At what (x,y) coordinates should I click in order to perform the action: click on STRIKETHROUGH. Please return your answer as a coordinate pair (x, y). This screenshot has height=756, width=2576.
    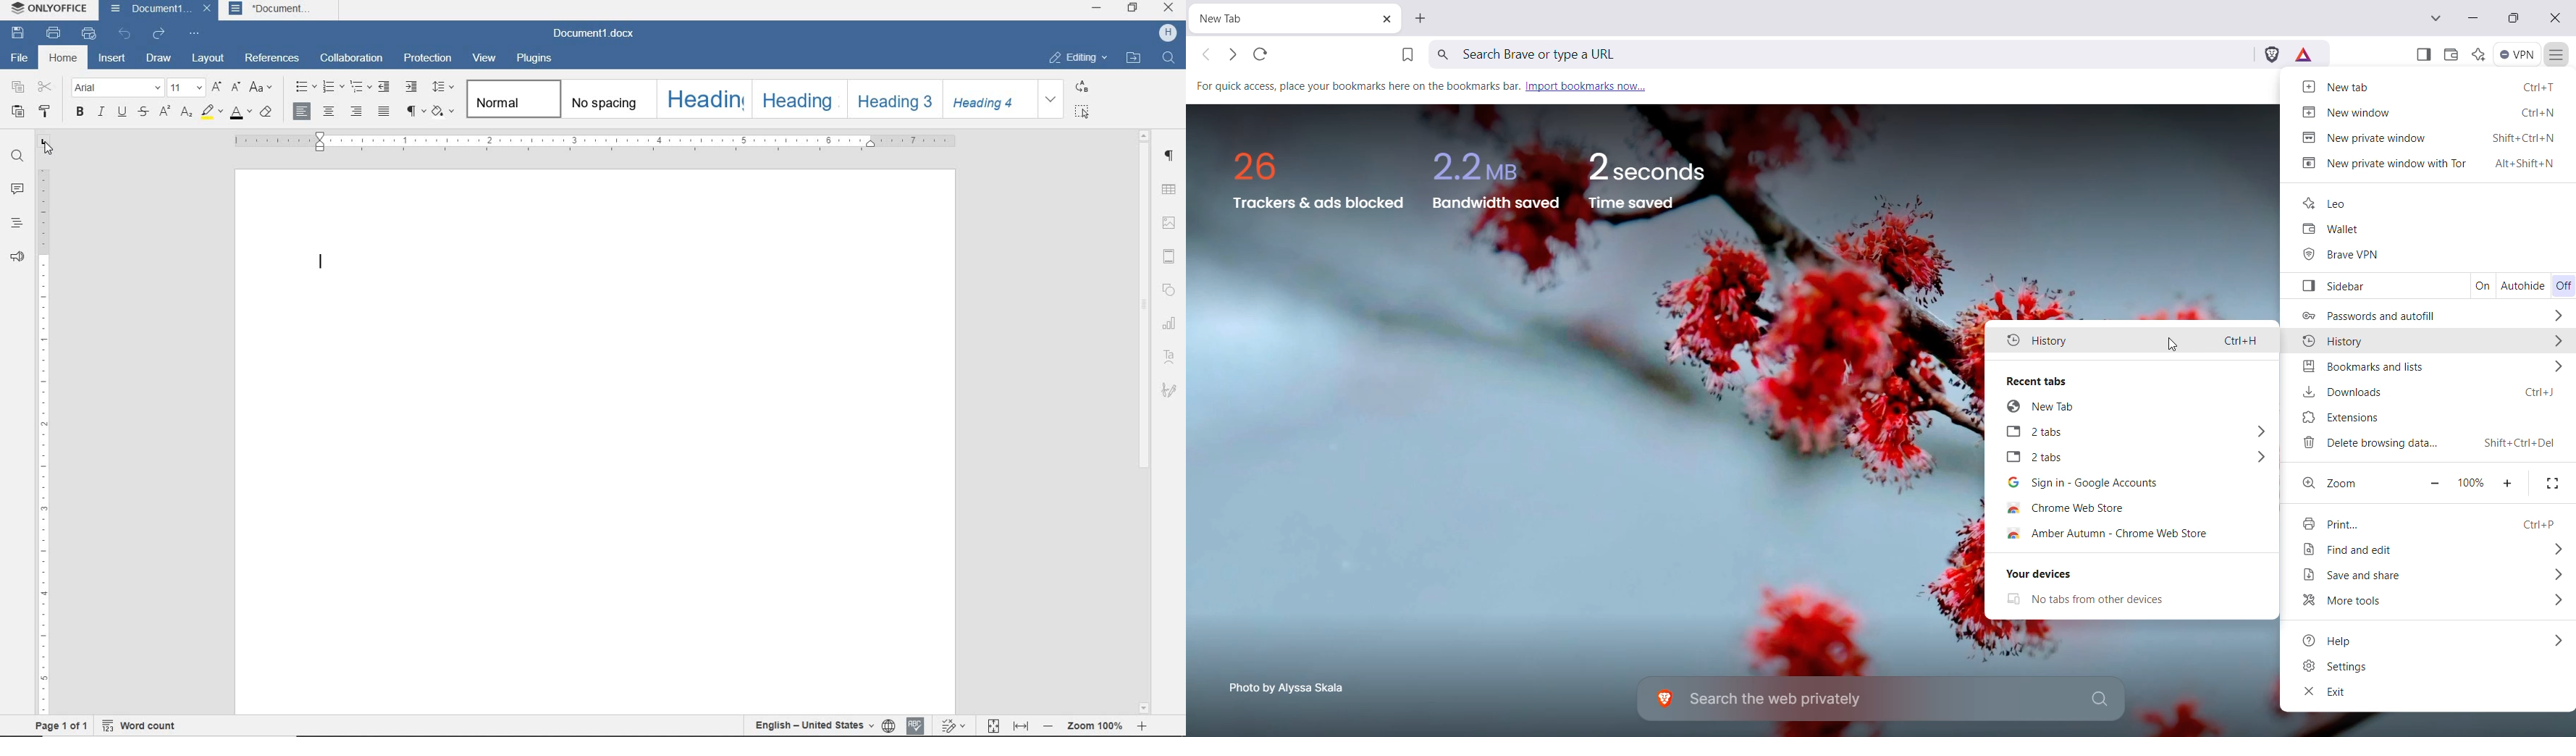
    Looking at the image, I should click on (142, 113).